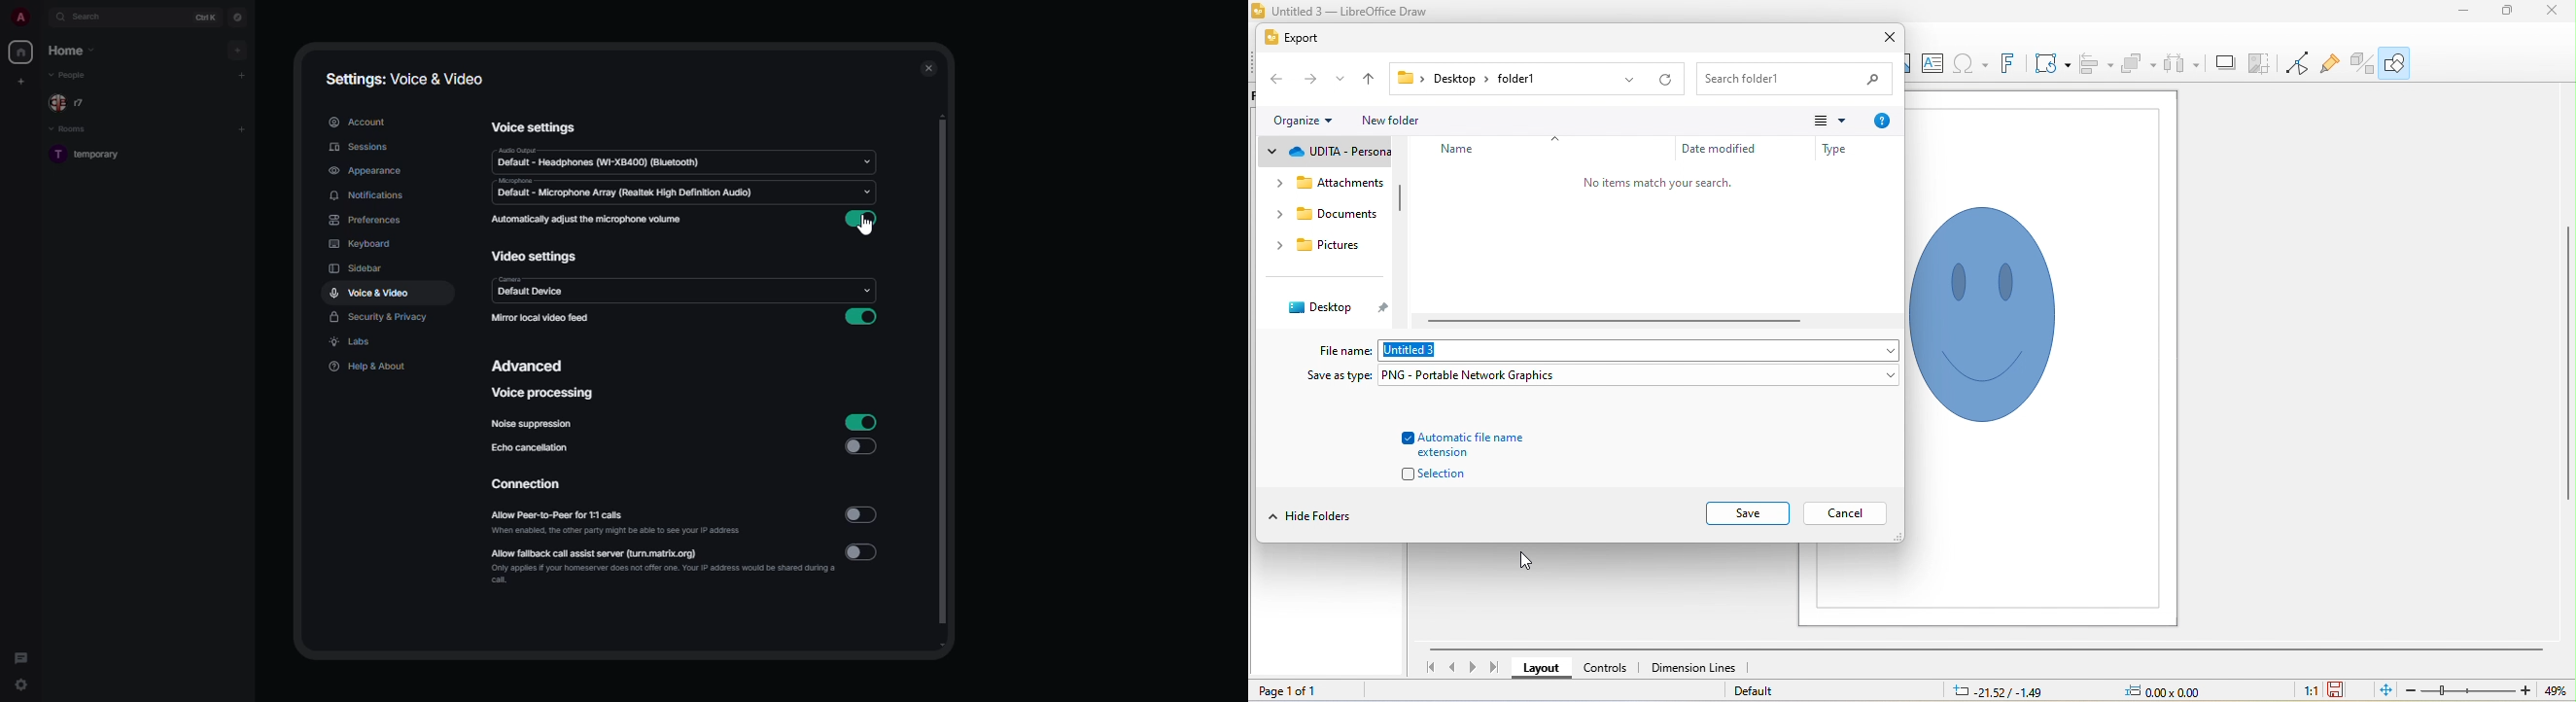 Image resolution: width=2576 pixels, height=728 pixels. What do you see at coordinates (2464, 11) in the screenshot?
I see `minimize` at bounding box center [2464, 11].